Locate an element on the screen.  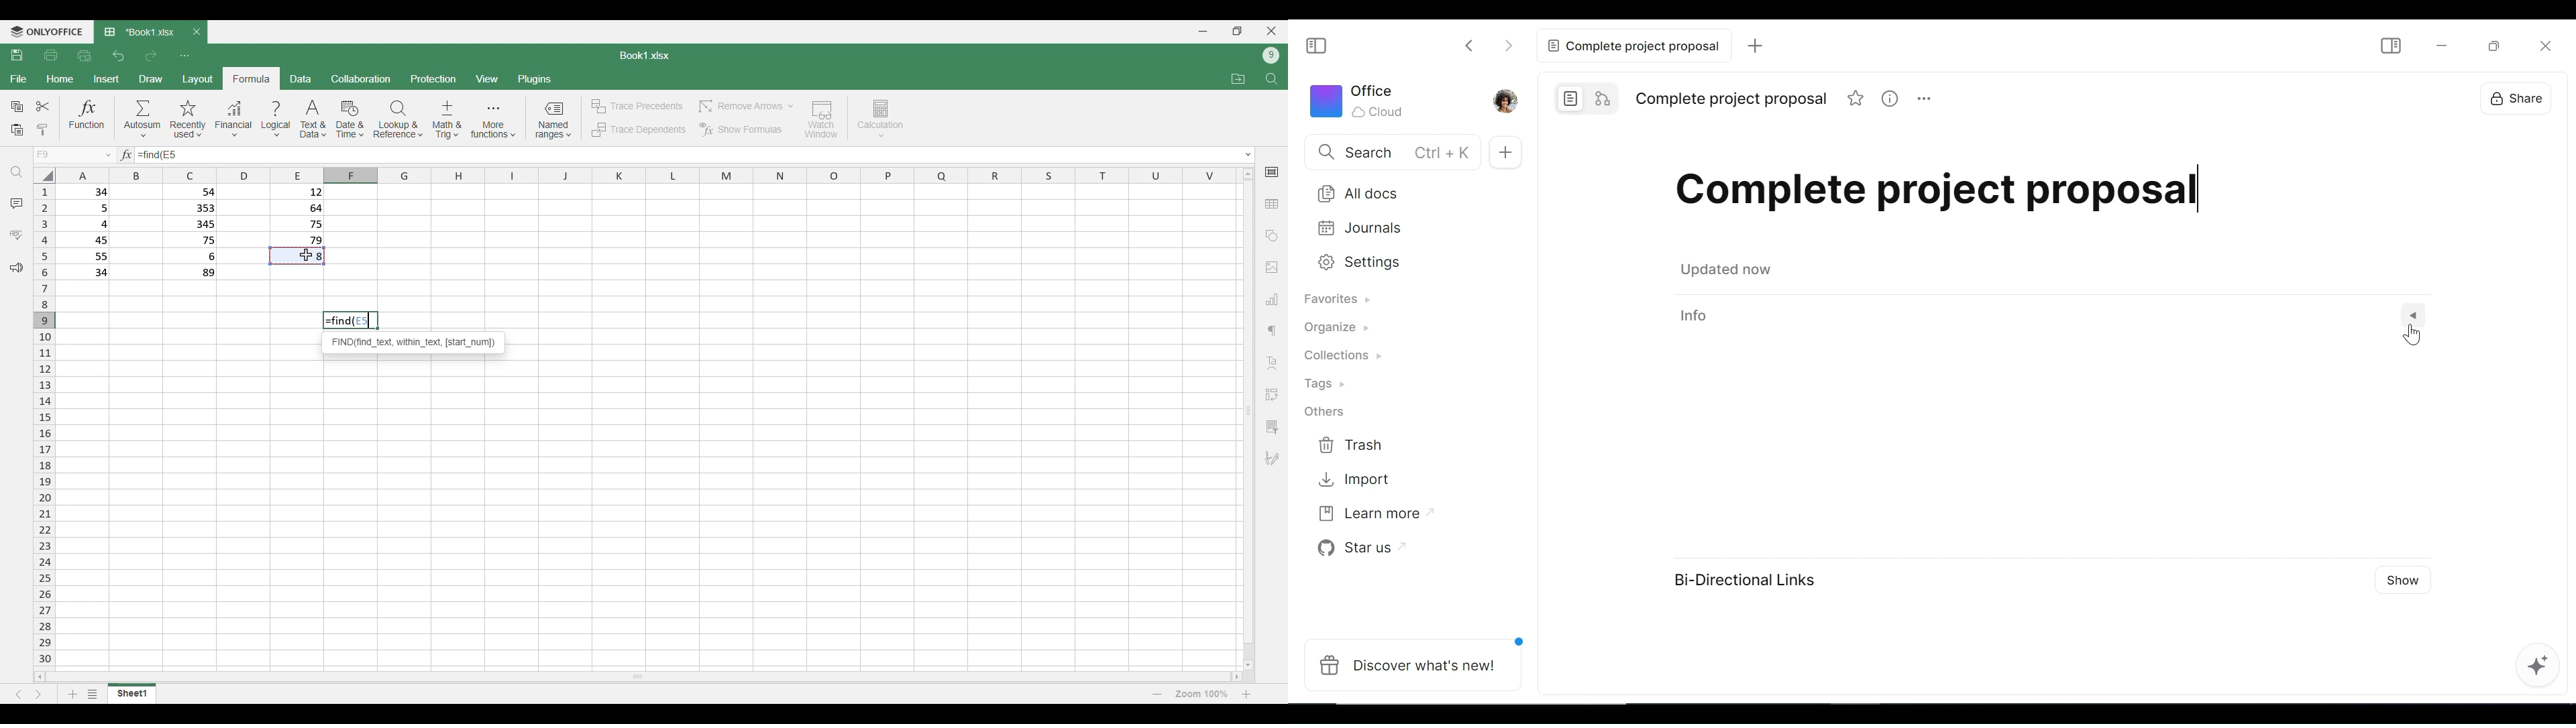
Text art is located at coordinates (1271, 363).